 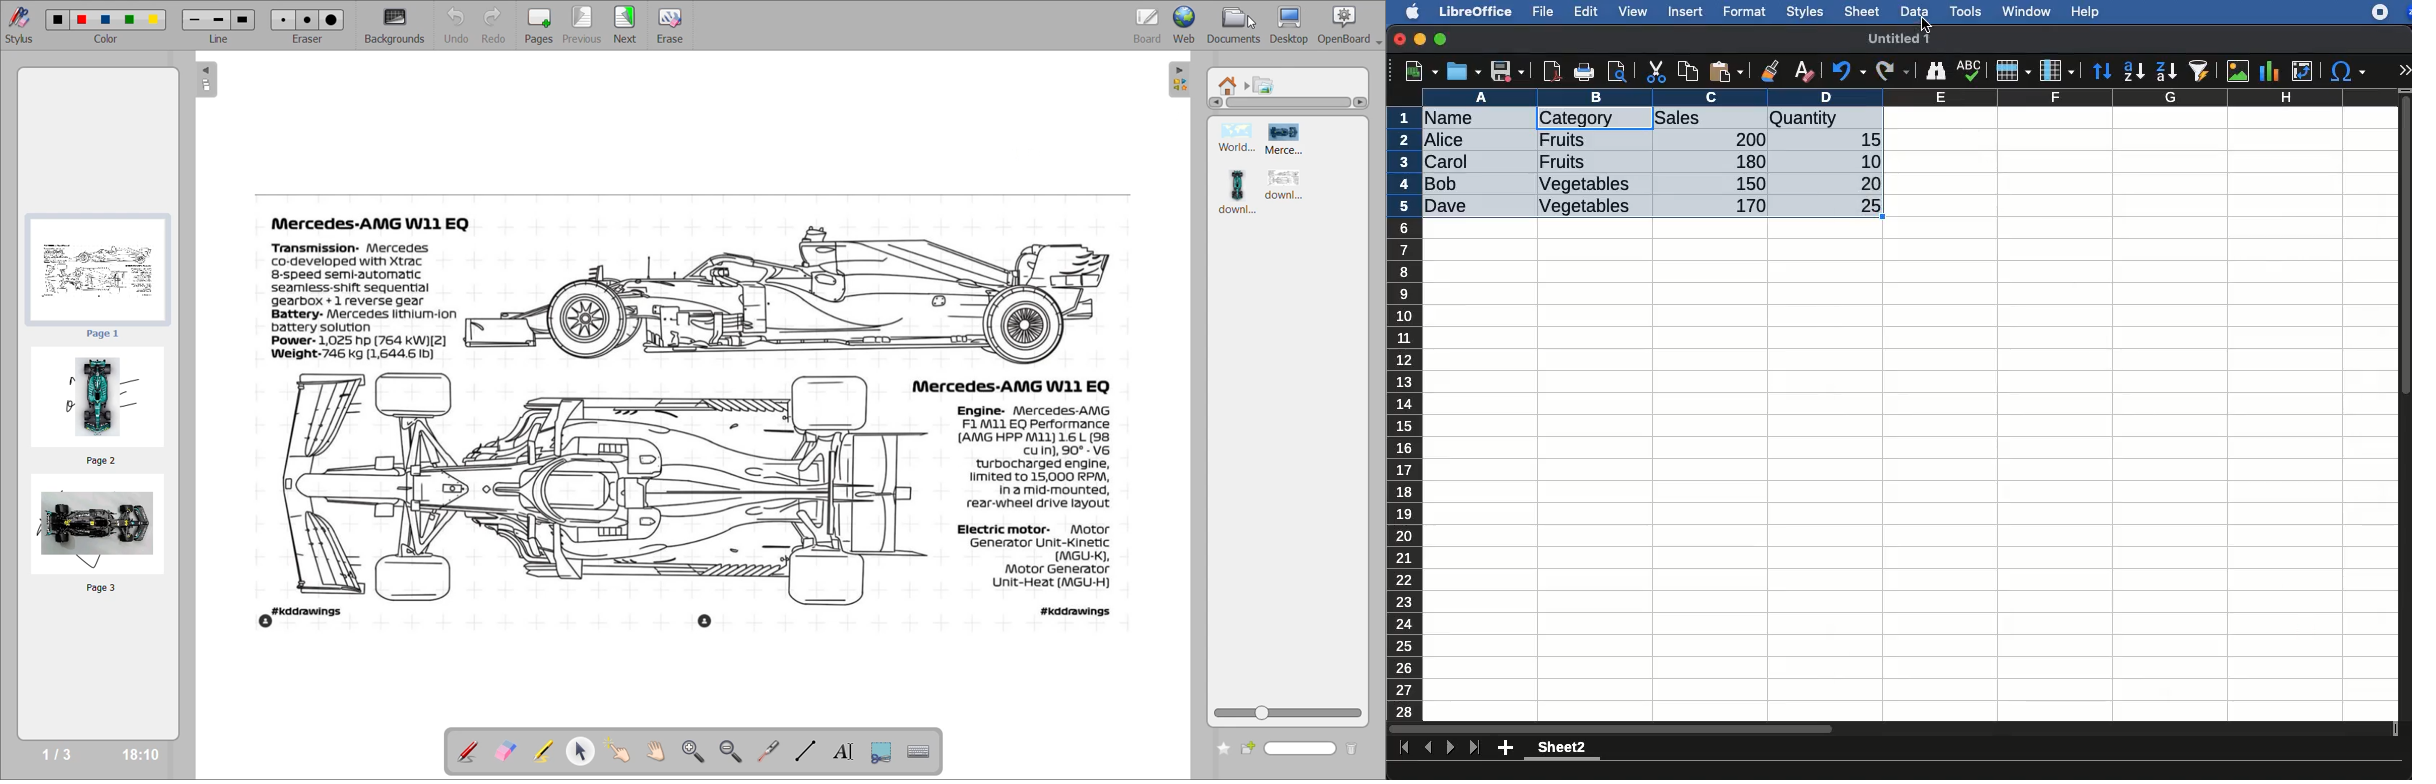 I want to click on column, so click(x=1911, y=97).